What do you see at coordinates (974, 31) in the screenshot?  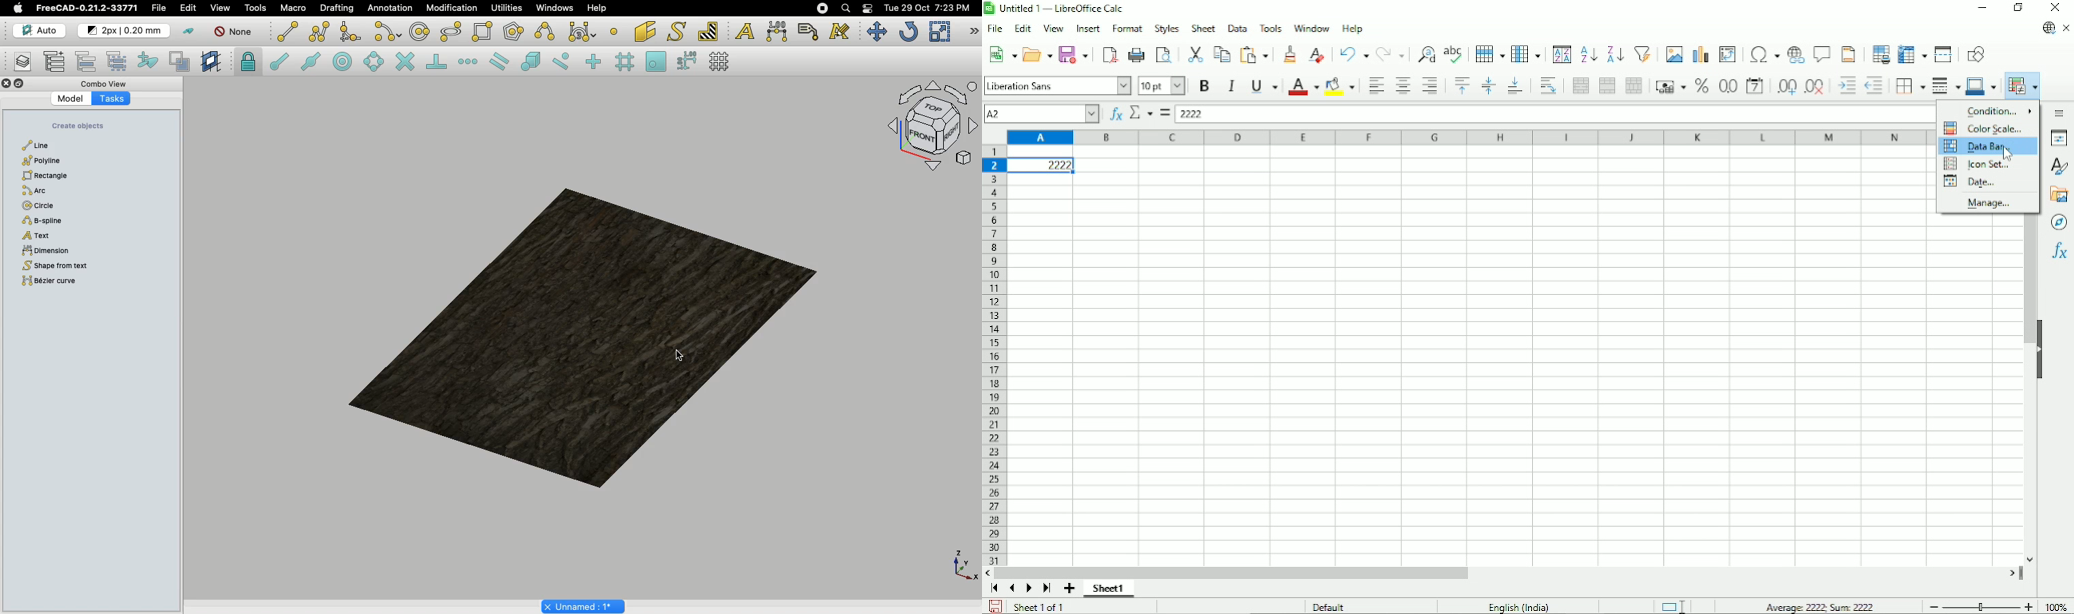 I see `Draft modification tools` at bounding box center [974, 31].